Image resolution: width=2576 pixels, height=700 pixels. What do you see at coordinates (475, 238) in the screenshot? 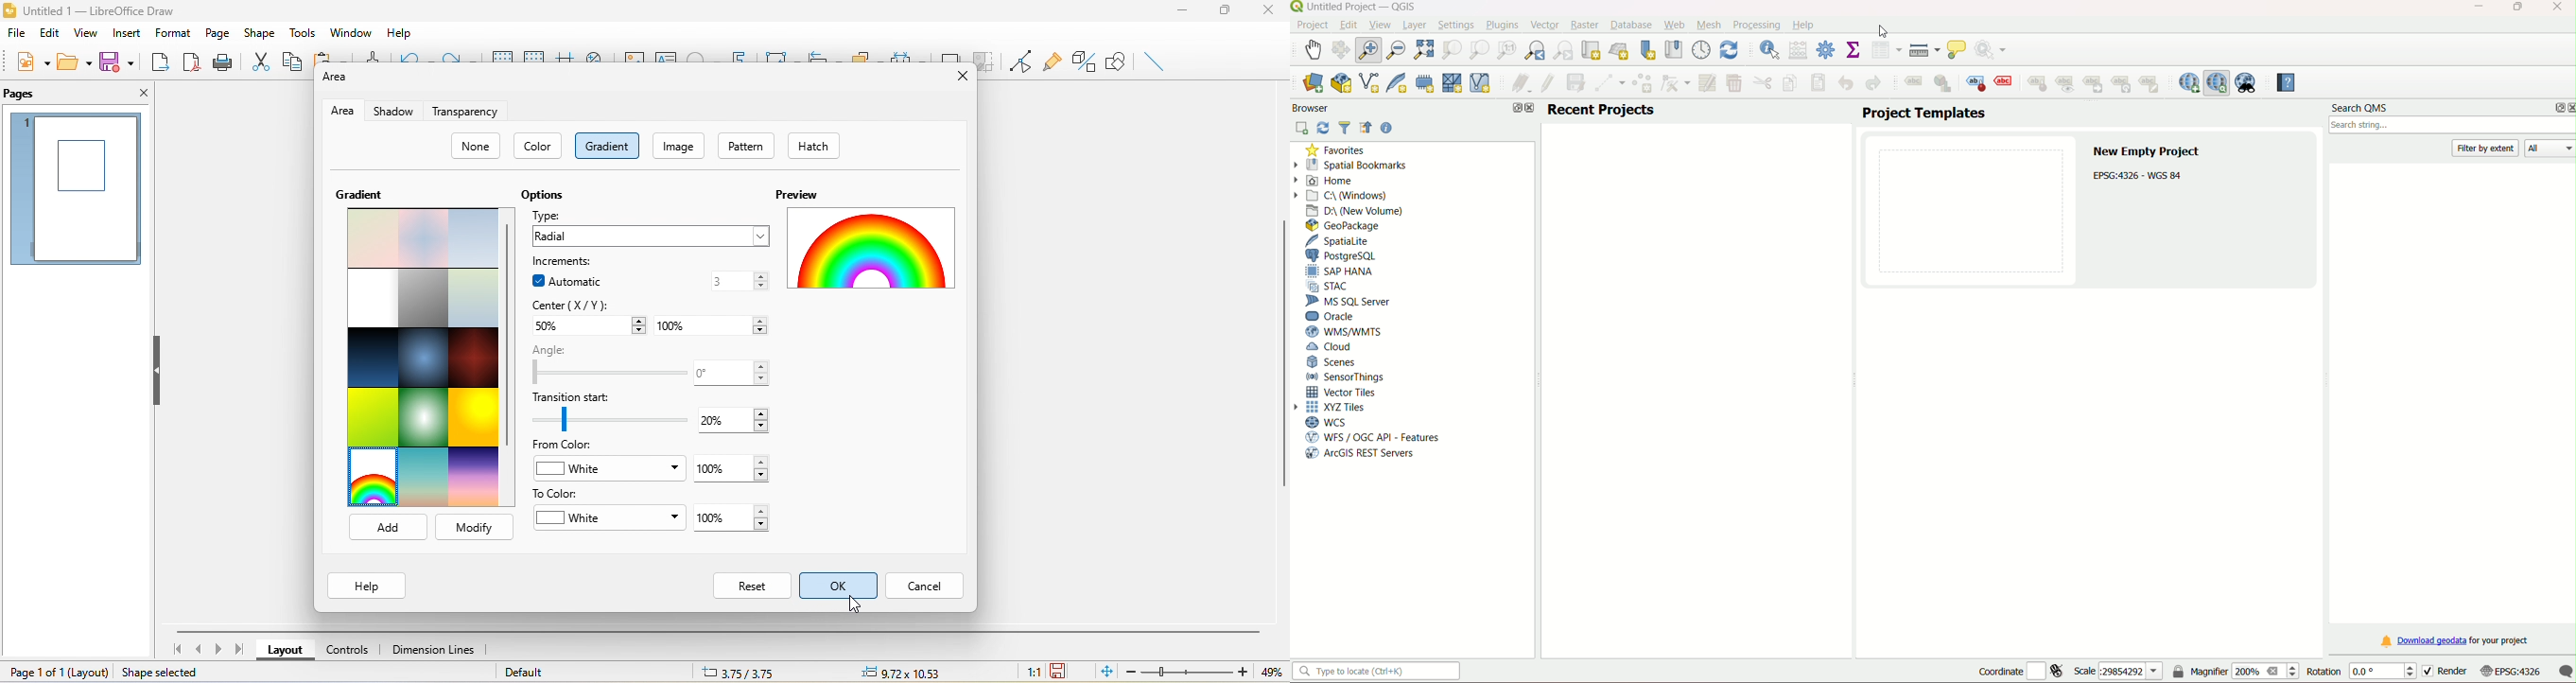
I see `blue touch` at bounding box center [475, 238].